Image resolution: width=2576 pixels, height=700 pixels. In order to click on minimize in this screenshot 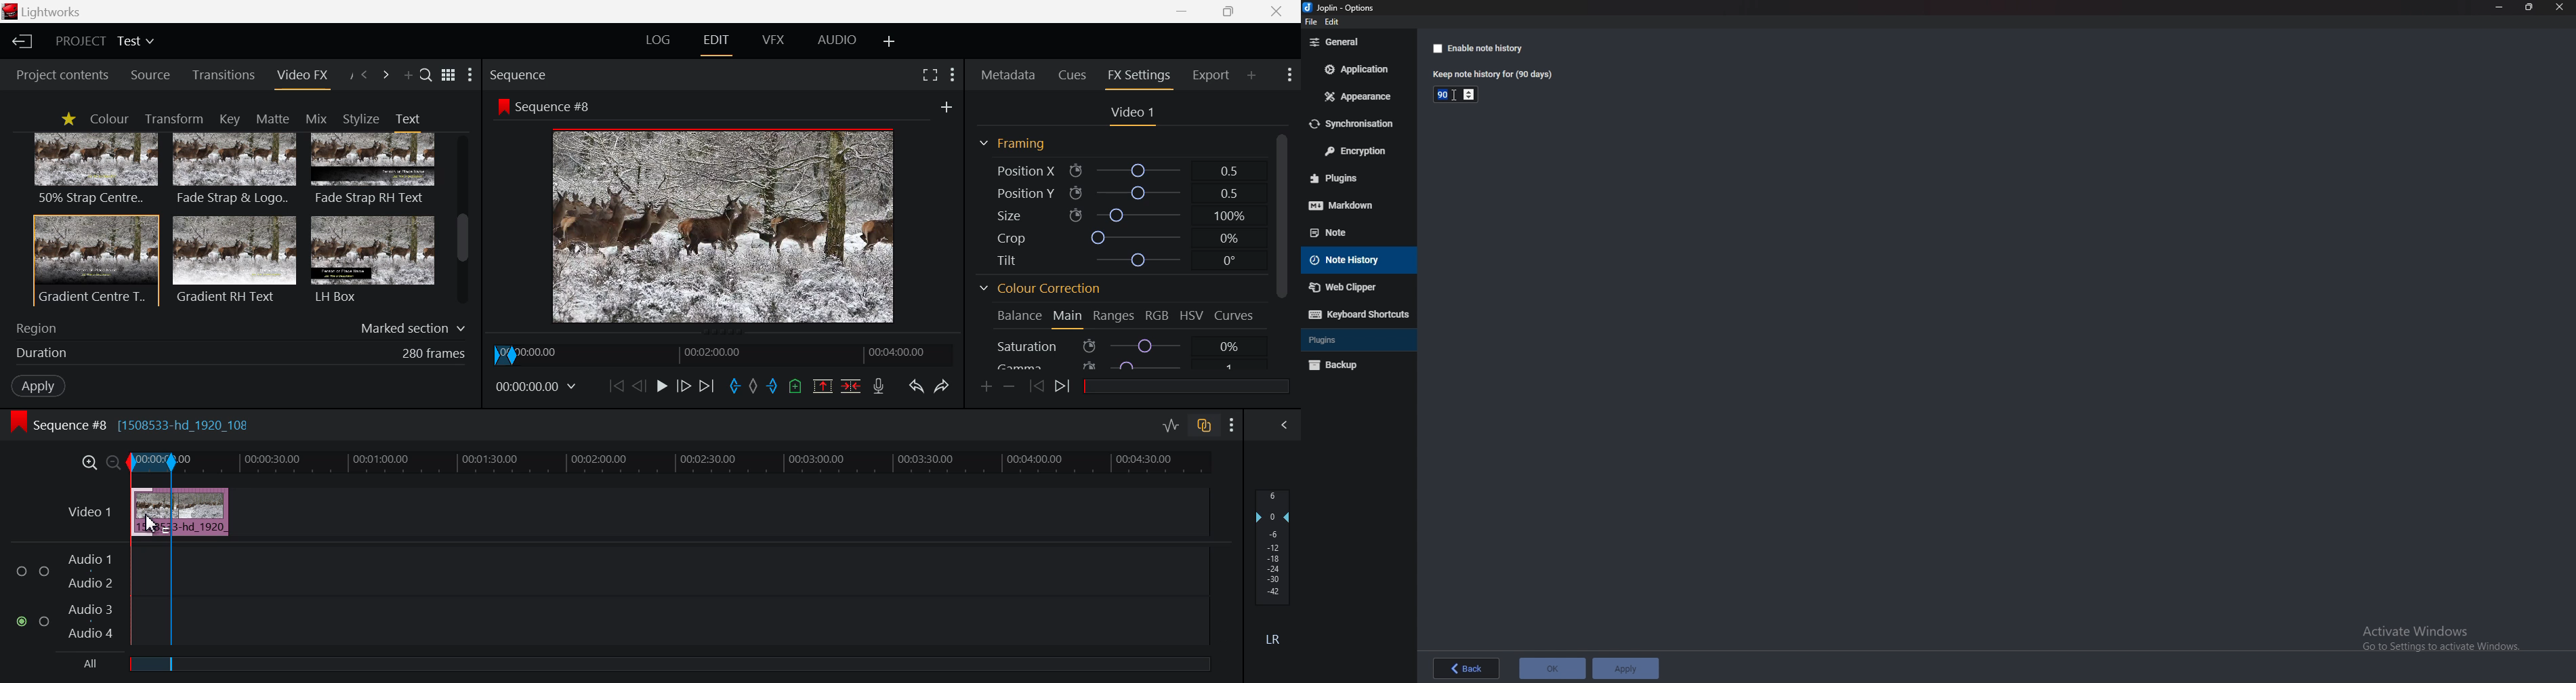, I will do `click(2499, 7)`.